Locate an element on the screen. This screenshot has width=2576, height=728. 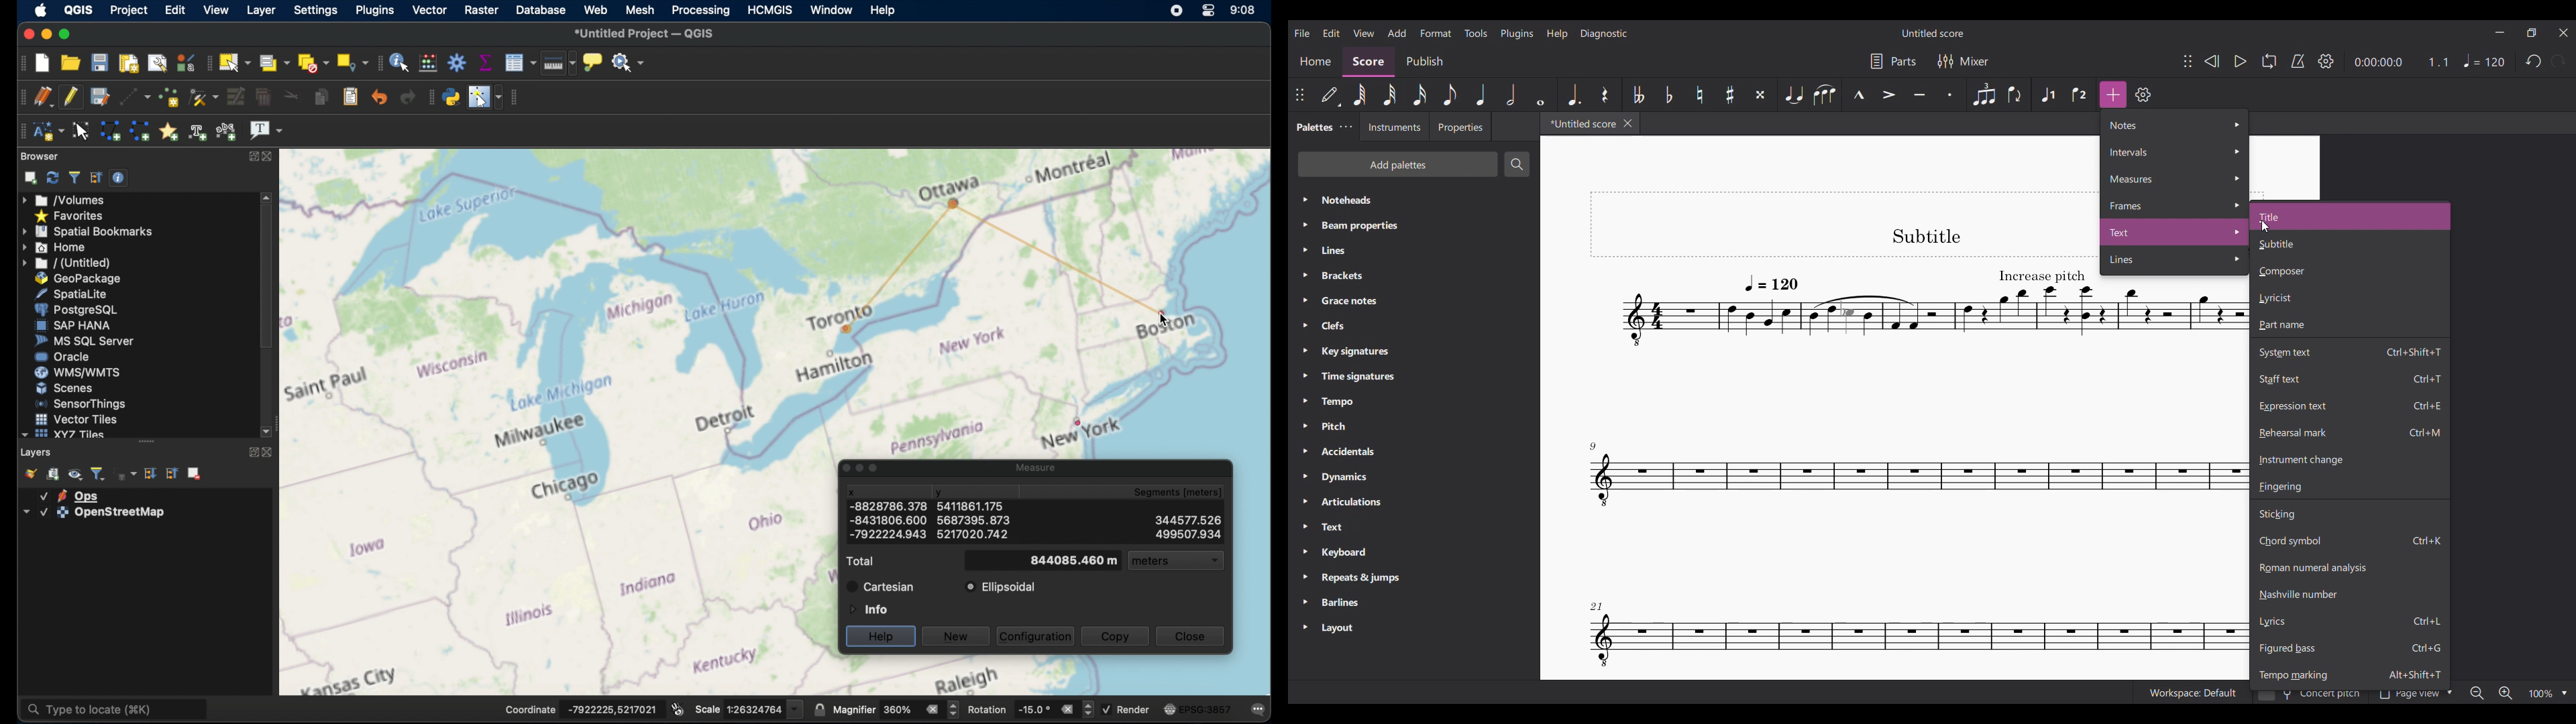
Quarter note is located at coordinates (1481, 95).